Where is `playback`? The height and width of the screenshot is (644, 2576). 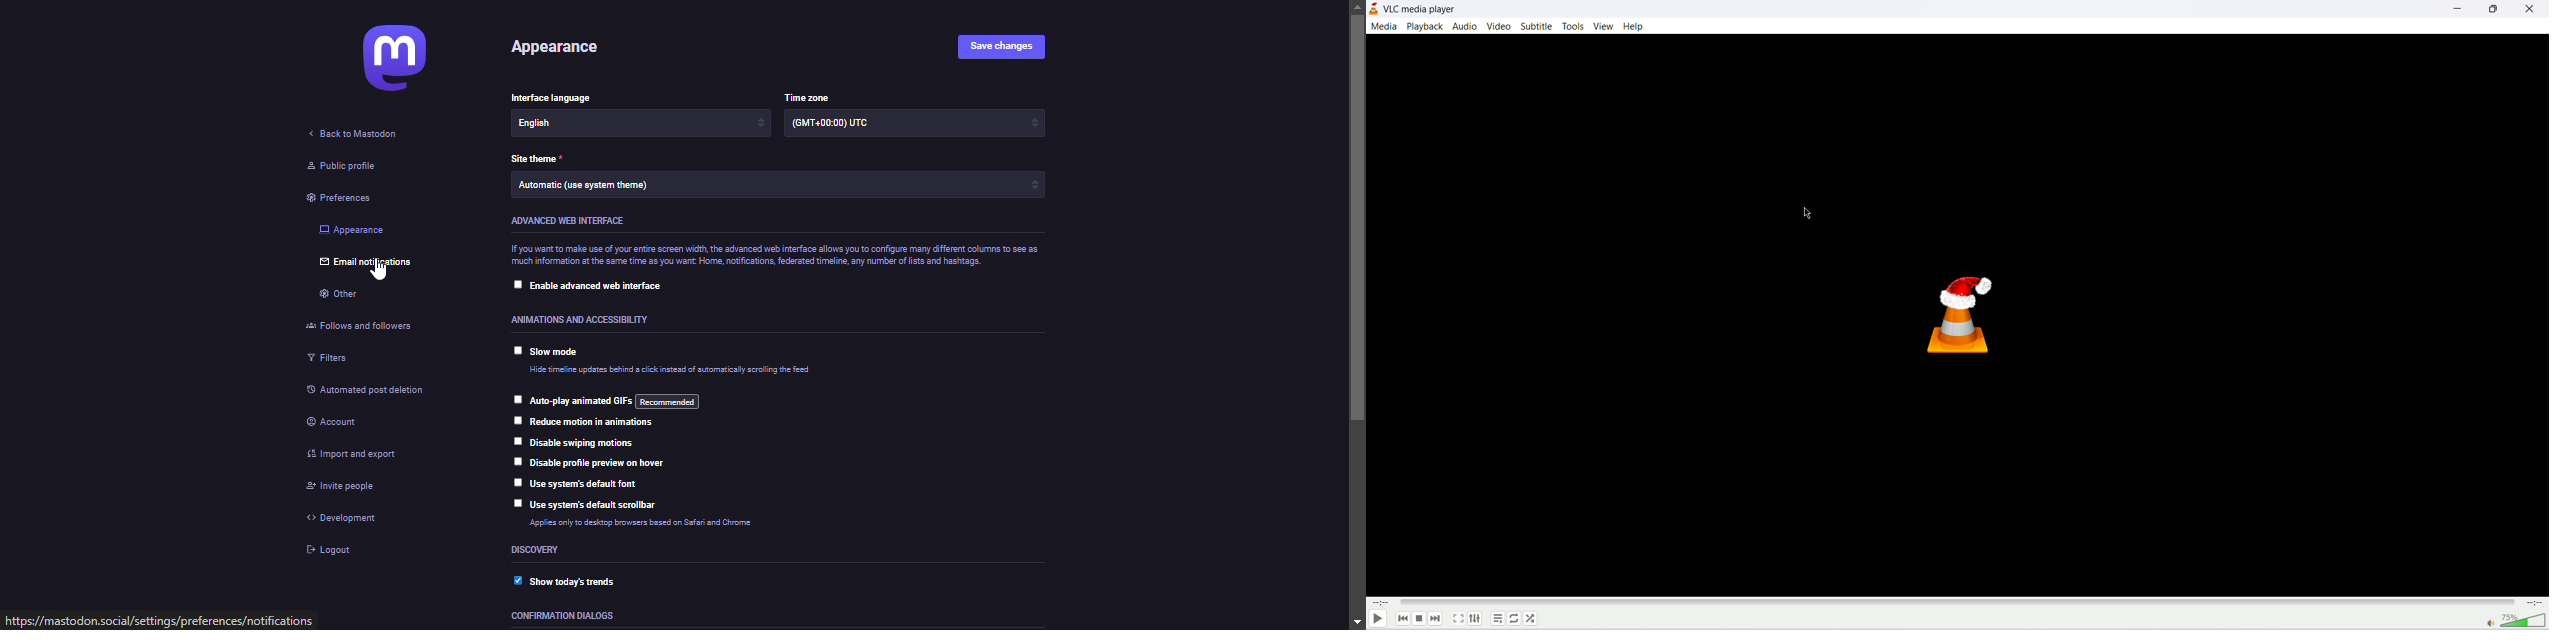 playback is located at coordinates (1425, 27).